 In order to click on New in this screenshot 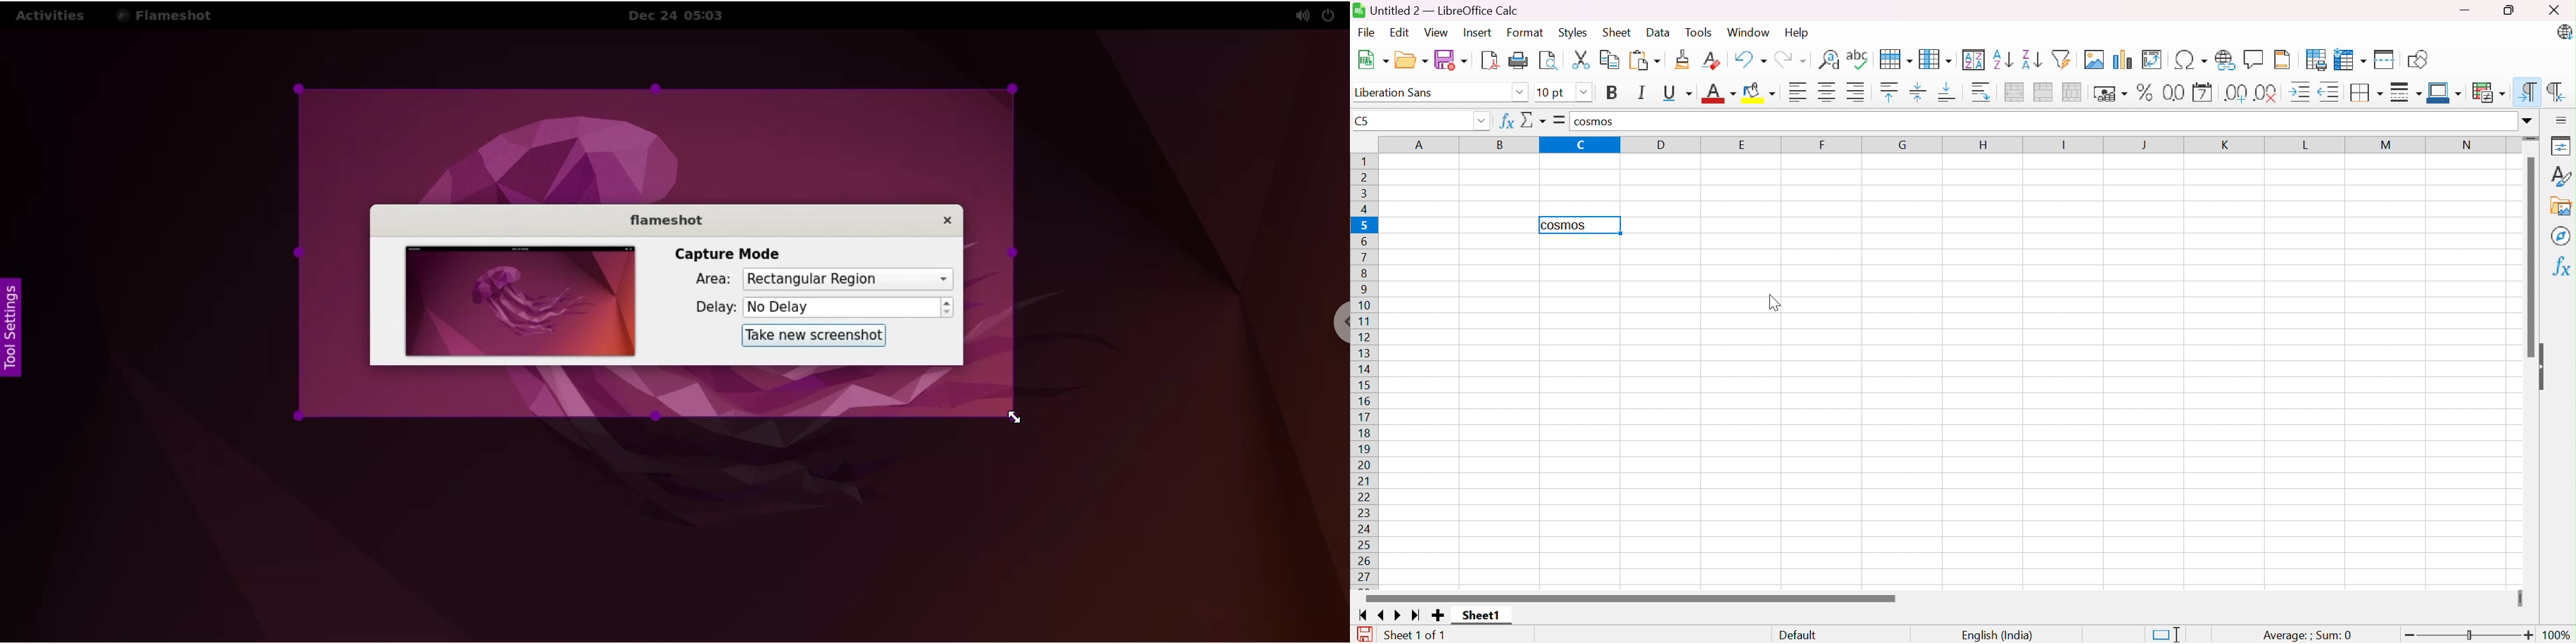, I will do `click(1372, 60)`.